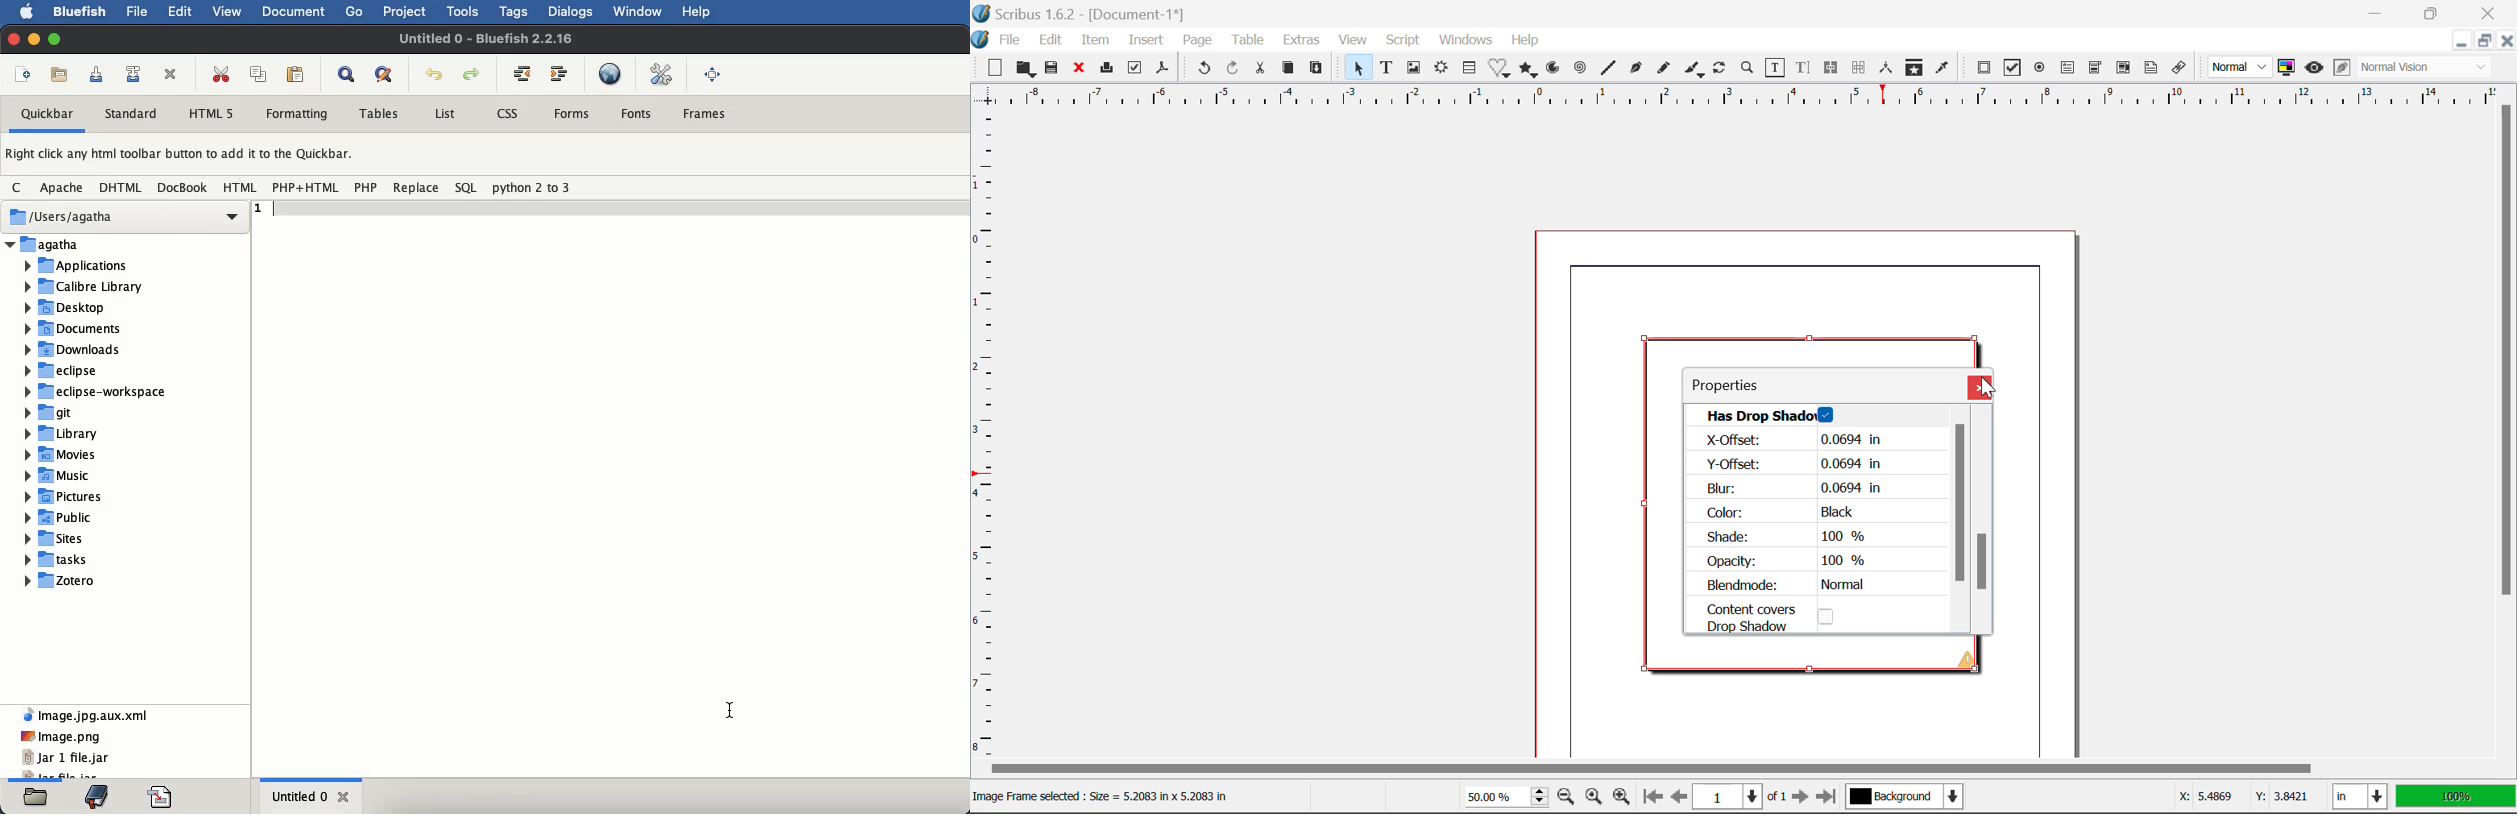 The height and width of the screenshot is (840, 2520). I want to click on Pdf List box, so click(2122, 70).